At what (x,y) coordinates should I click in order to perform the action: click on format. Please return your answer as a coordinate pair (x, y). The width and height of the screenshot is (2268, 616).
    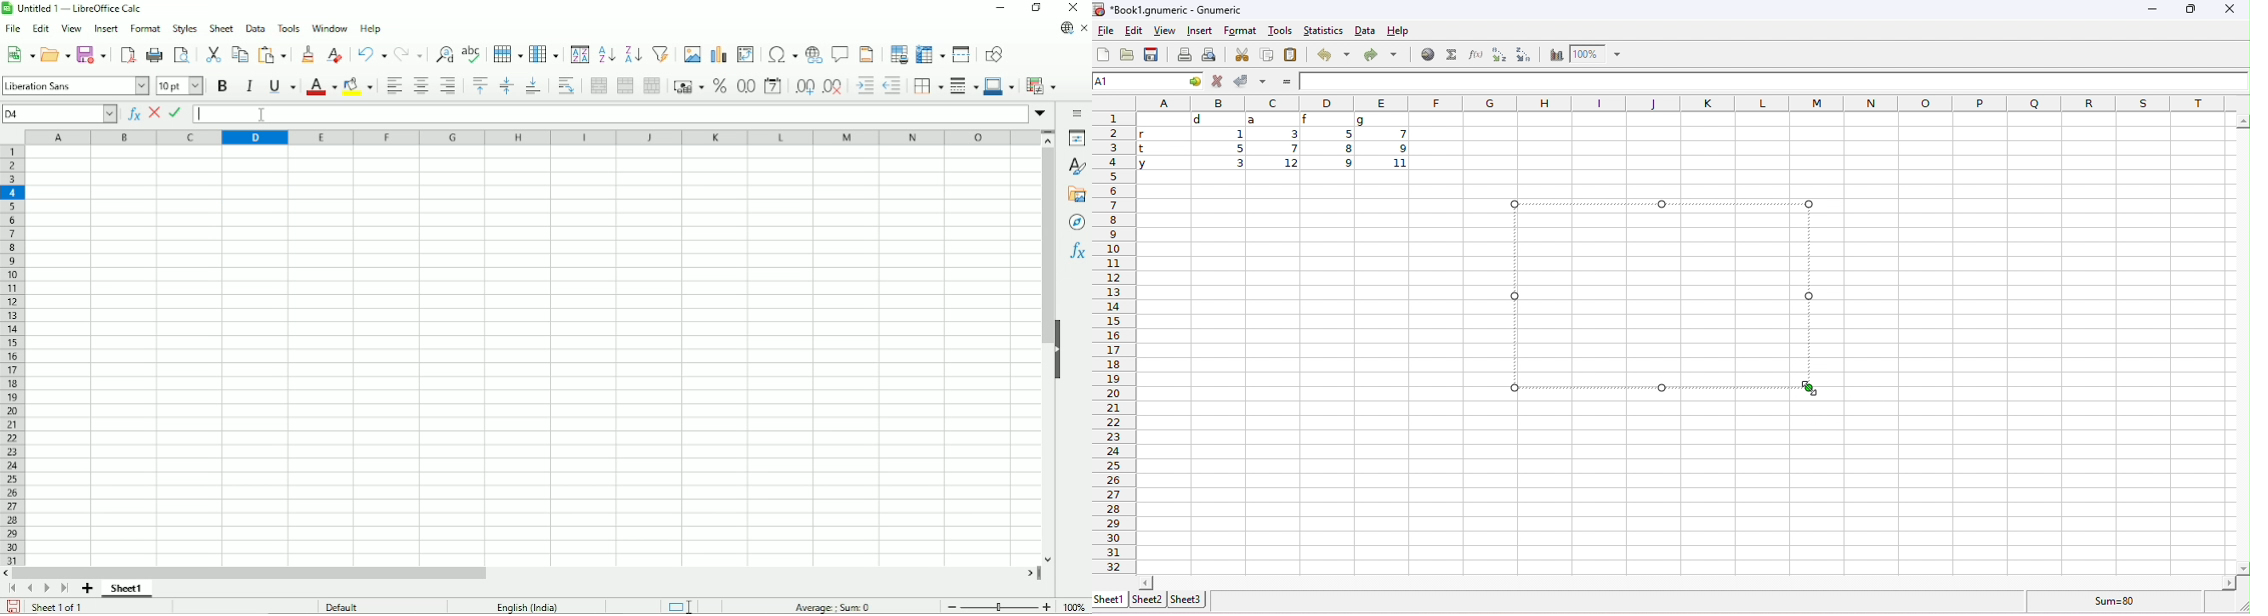
    Looking at the image, I should click on (1241, 31).